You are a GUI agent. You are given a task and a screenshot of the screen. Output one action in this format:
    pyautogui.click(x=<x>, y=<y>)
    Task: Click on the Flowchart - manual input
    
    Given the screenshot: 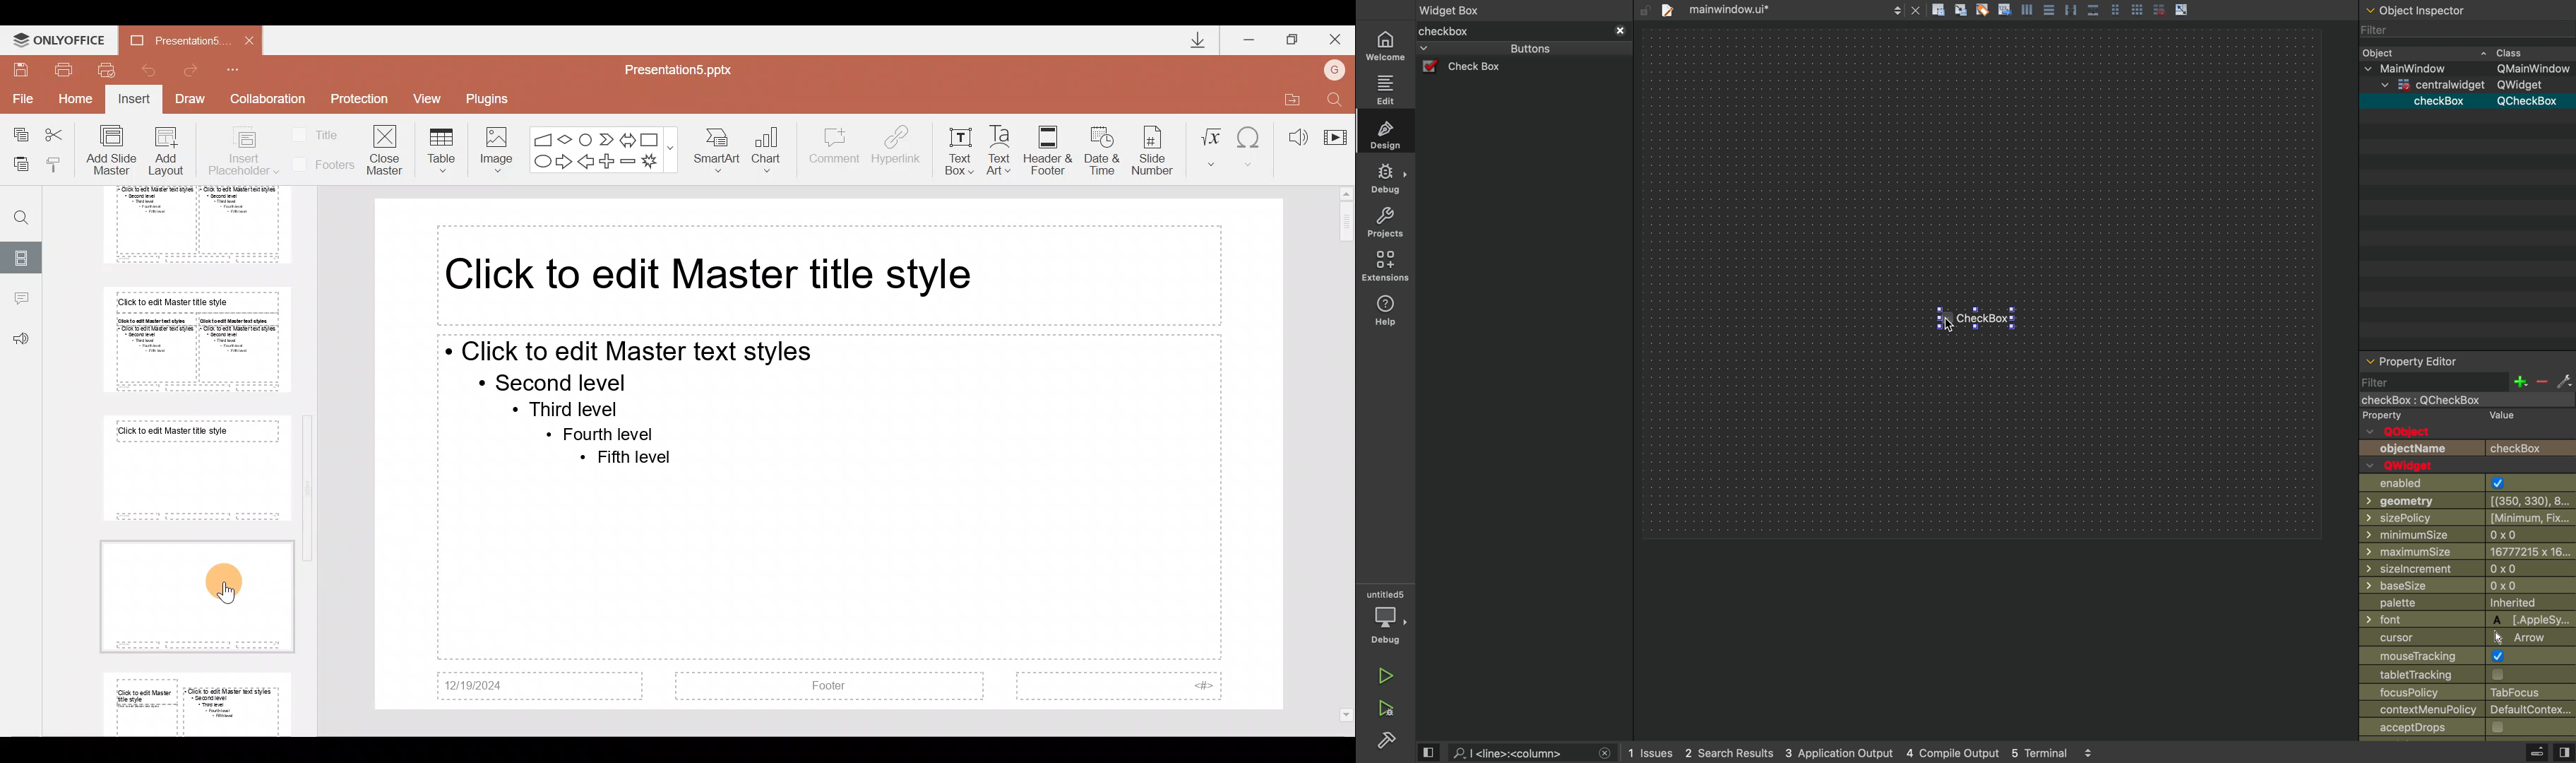 What is the action you would take?
    pyautogui.click(x=542, y=137)
    